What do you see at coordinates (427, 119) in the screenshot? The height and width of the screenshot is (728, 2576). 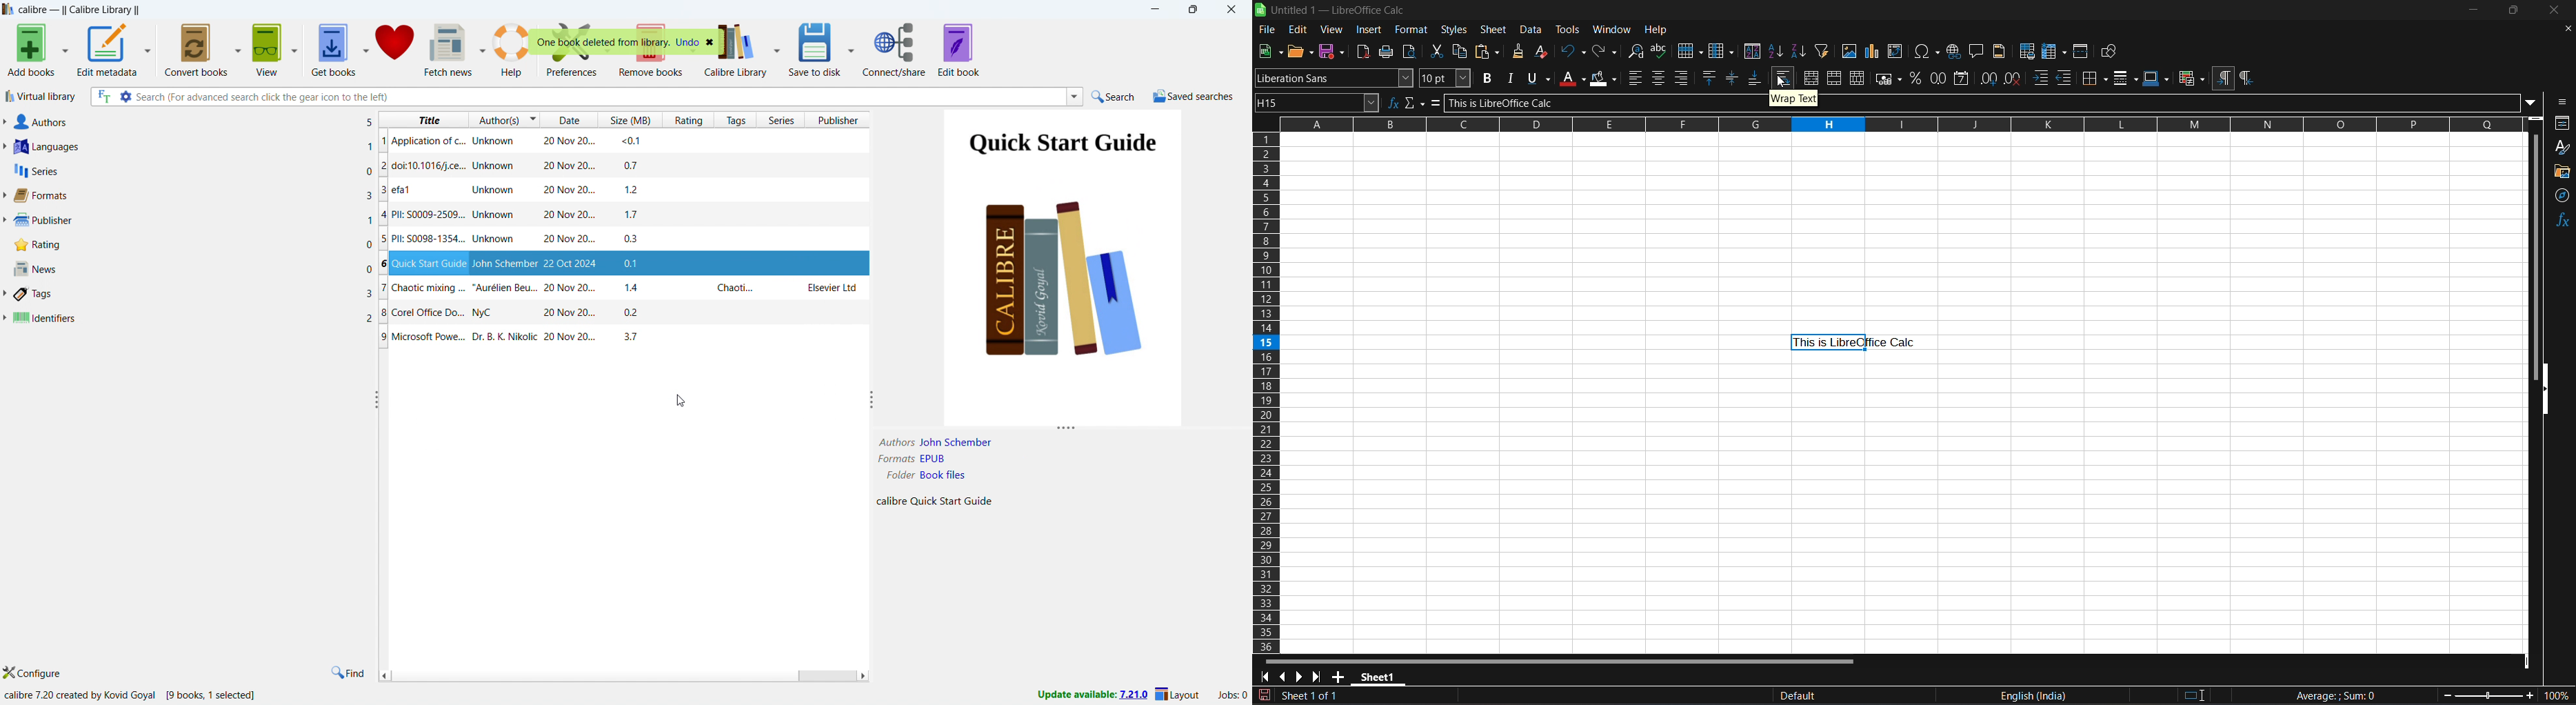 I see `sort by title` at bounding box center [427, 119].